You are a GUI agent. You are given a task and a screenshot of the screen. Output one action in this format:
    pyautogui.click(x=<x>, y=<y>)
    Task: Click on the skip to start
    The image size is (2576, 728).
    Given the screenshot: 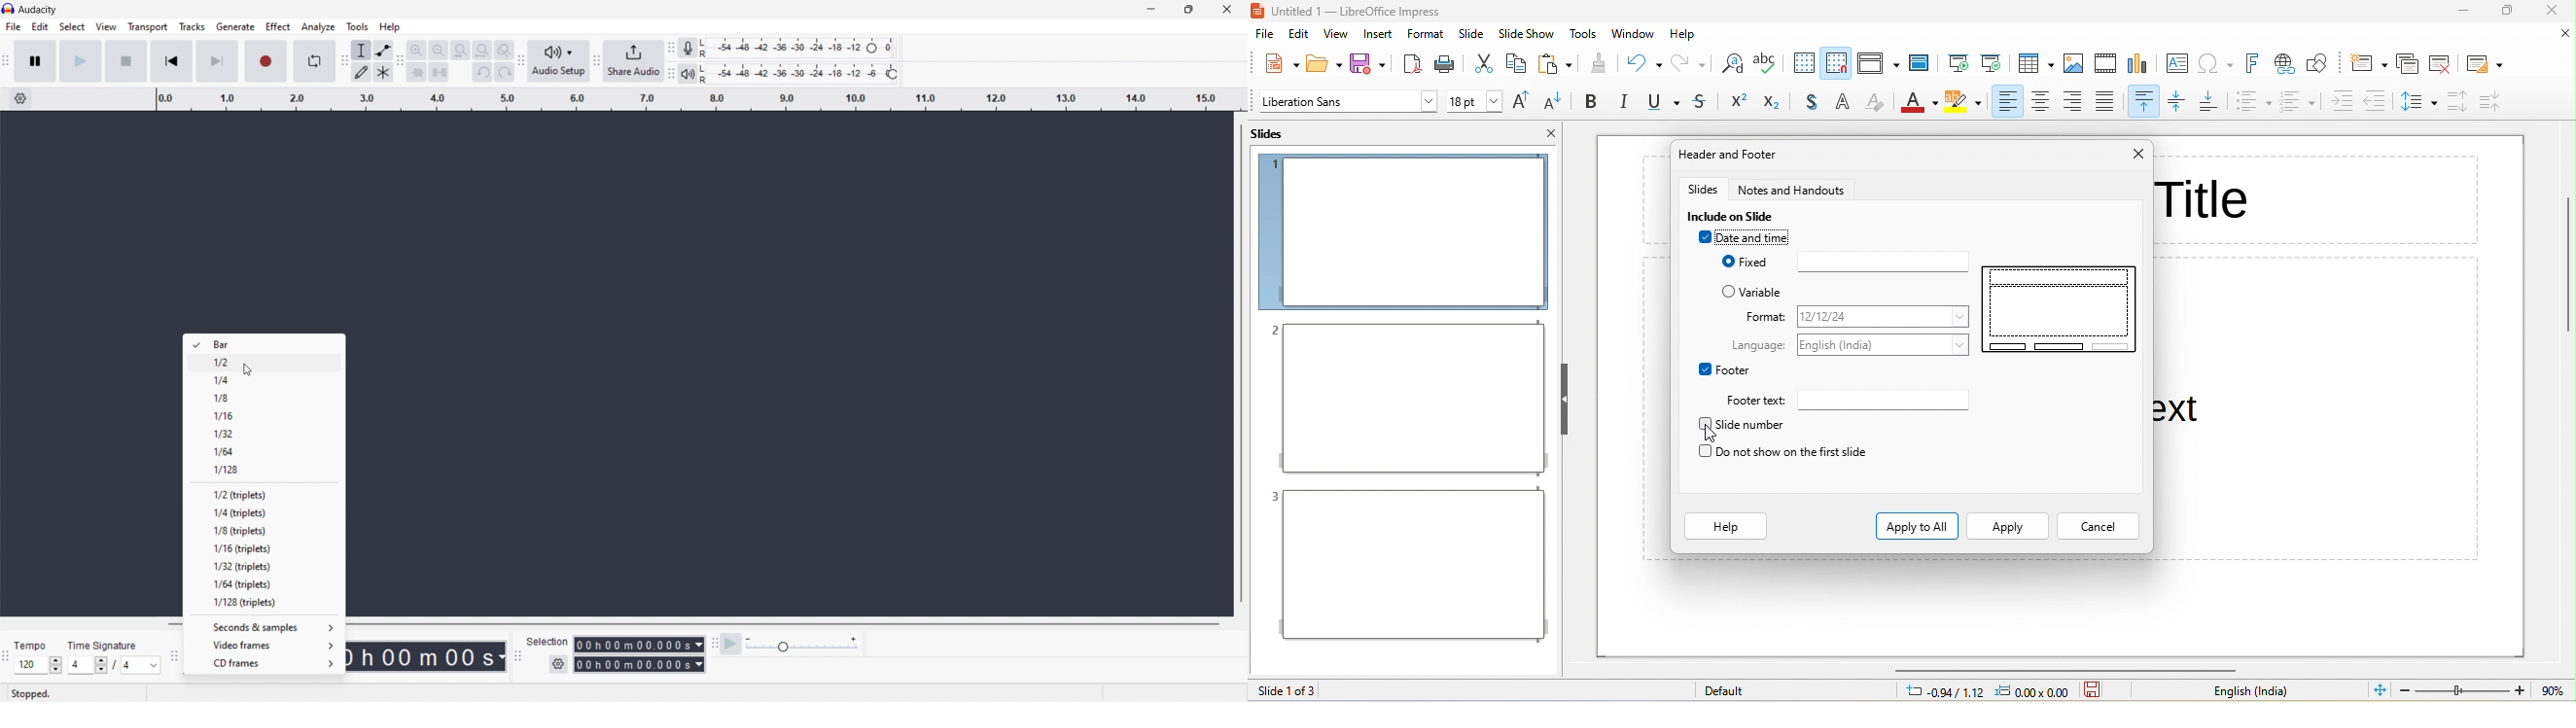 What is the action you would take?
    pyautogui.click(x=172, y=62)
    